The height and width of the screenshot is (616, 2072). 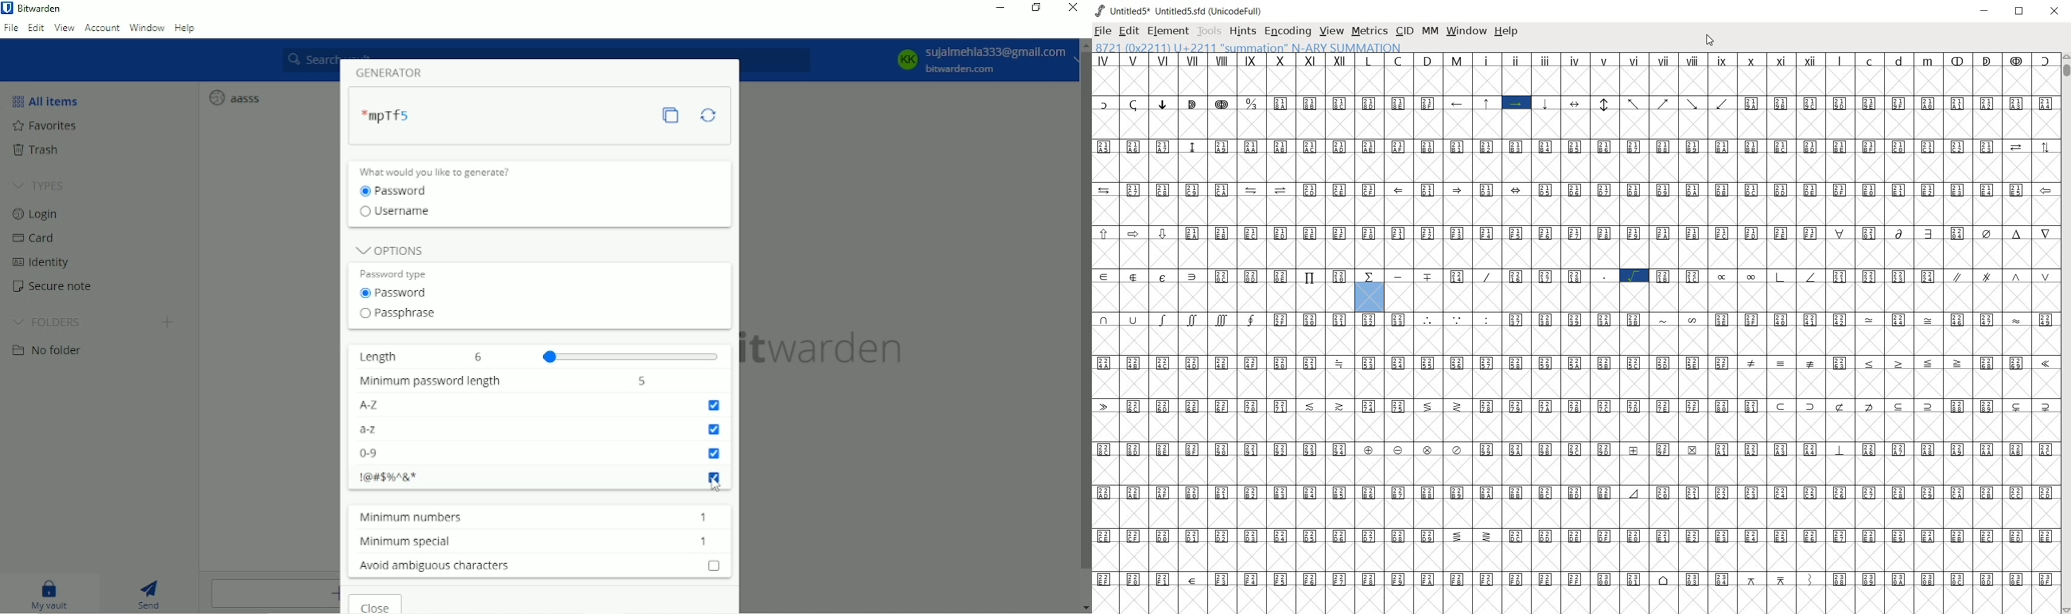 What do you see at coordinates (1466, 31) in the screenshot?
I see `WINDOW` at bounding box center [1466, 31].